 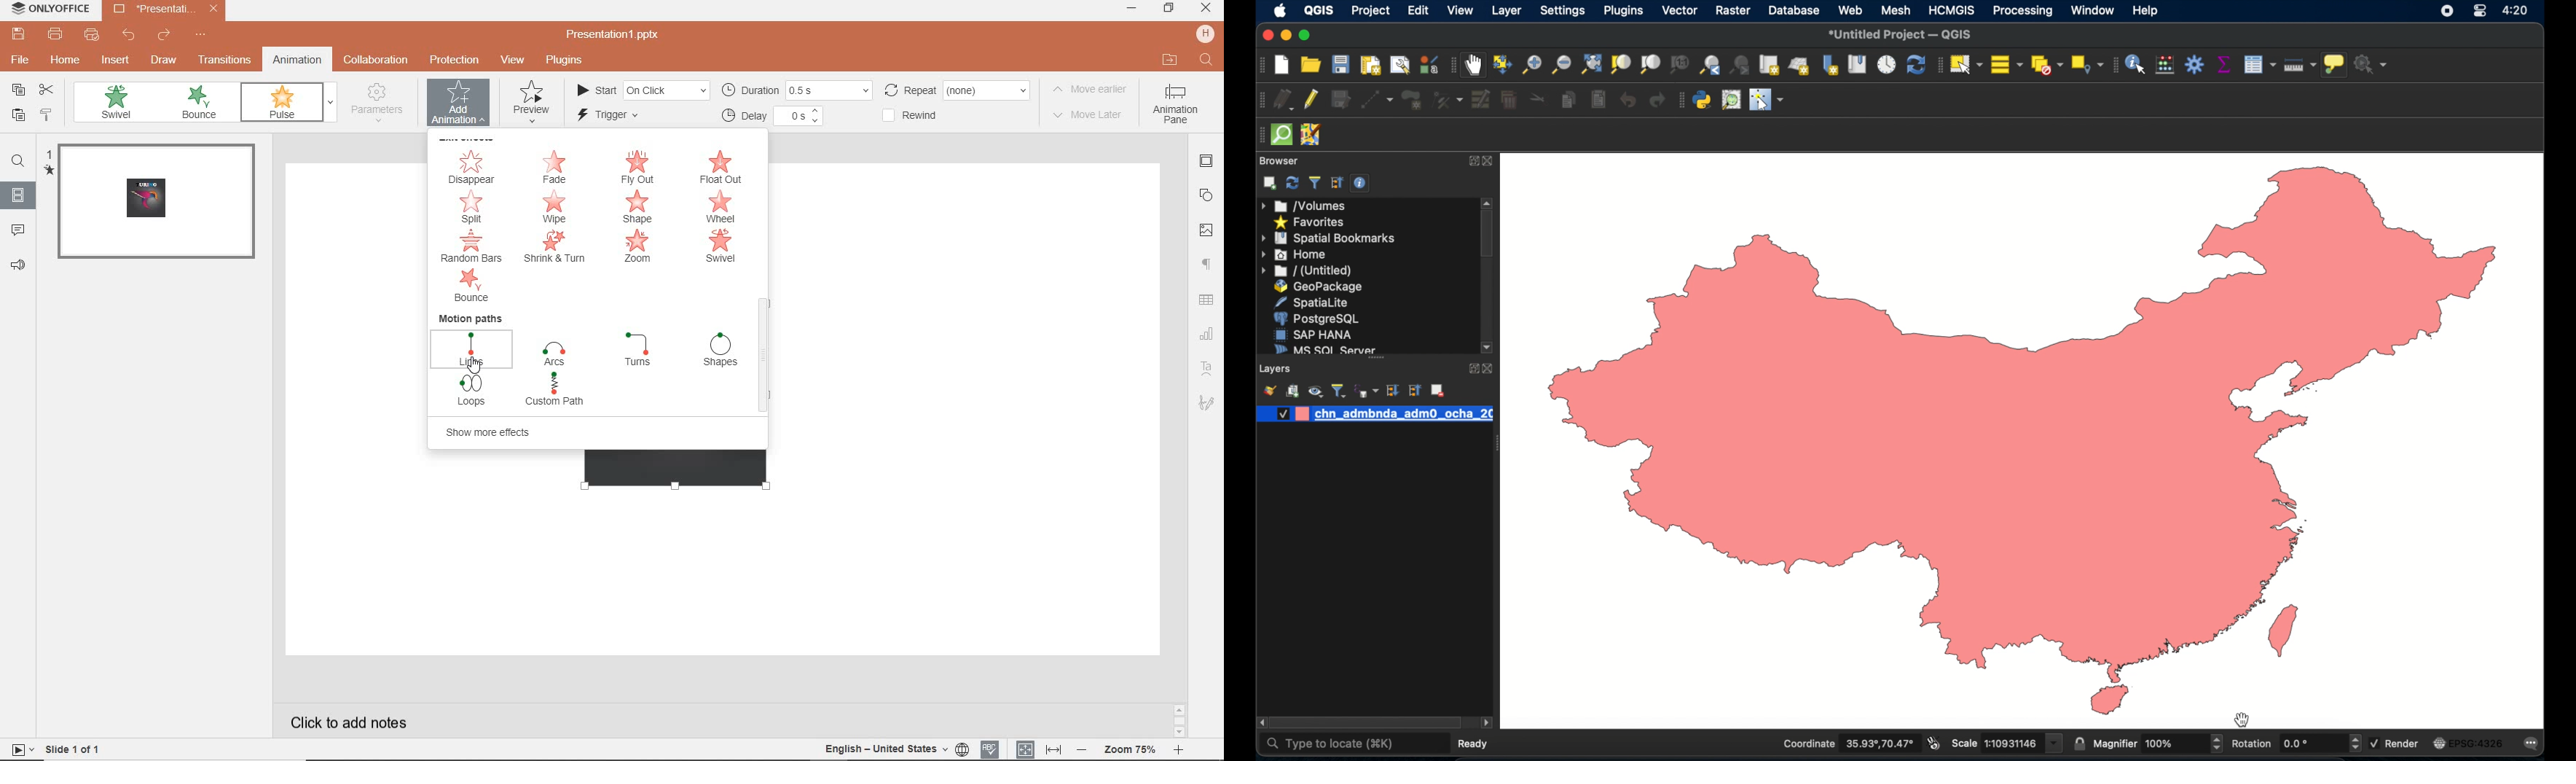 I want to click on random bars, so click(x=468, y=248).